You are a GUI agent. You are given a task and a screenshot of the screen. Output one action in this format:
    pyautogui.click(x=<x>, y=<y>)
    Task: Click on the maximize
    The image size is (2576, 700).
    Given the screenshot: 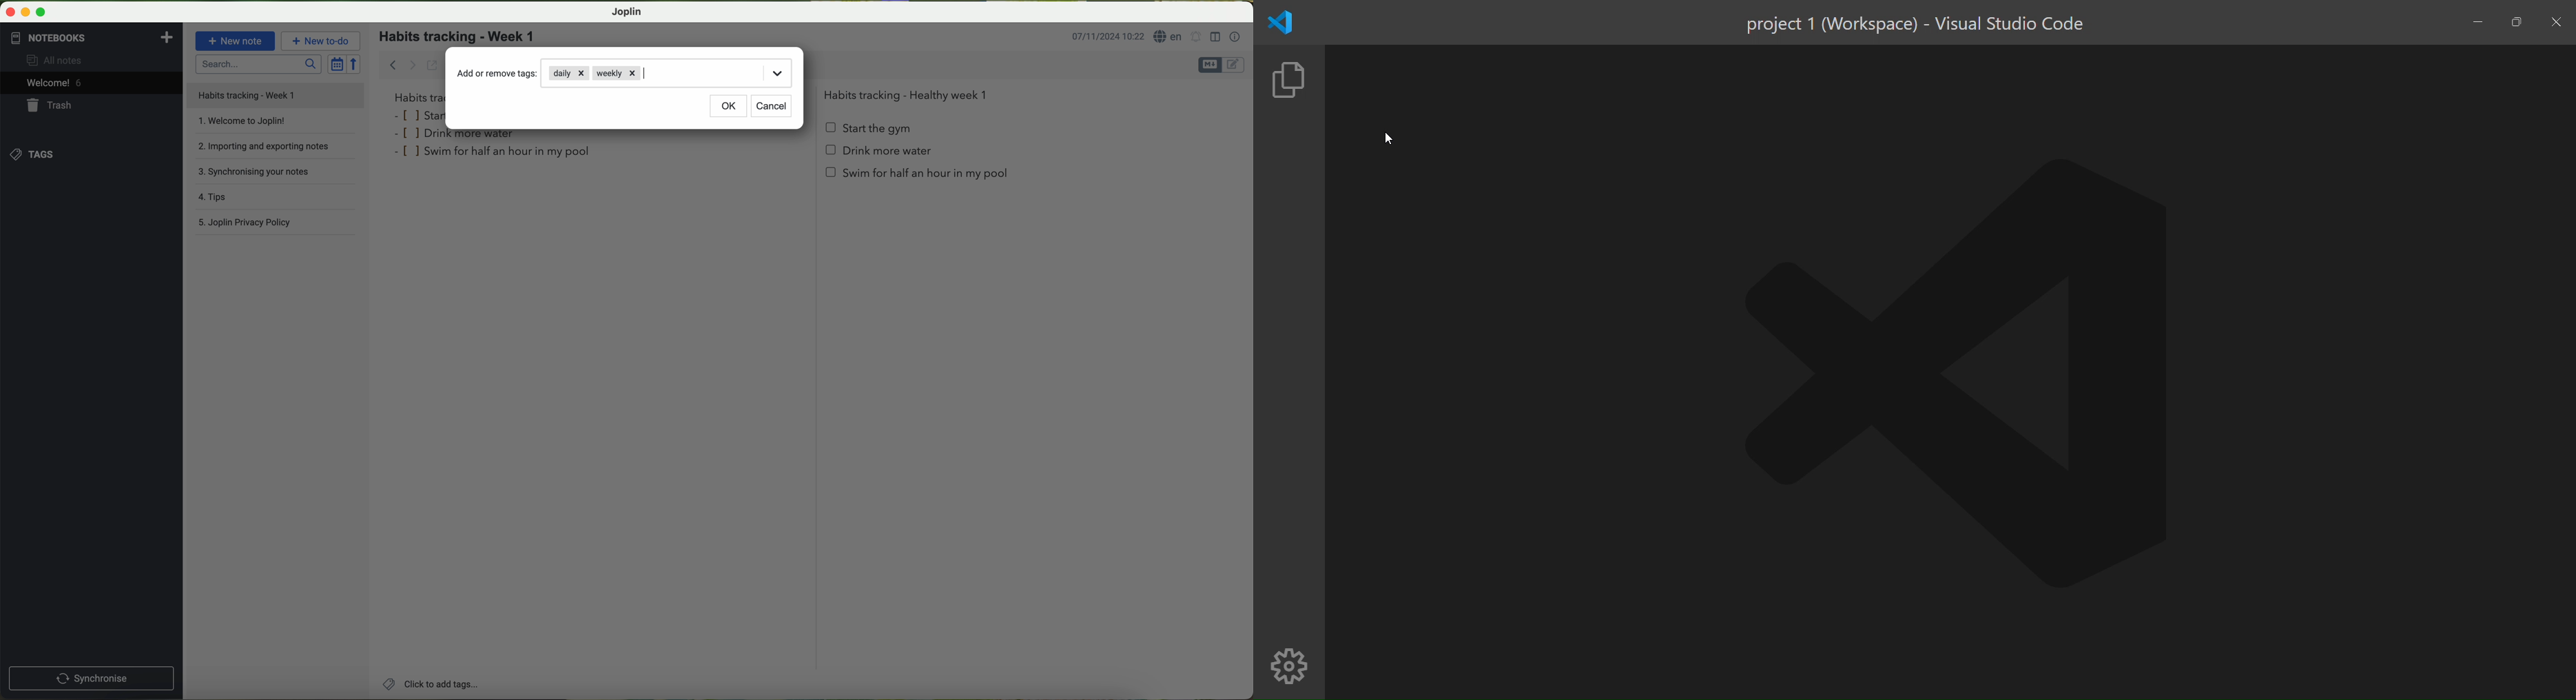 What is the action you would take?
    pyautogui.click(x=41, y=12)
    